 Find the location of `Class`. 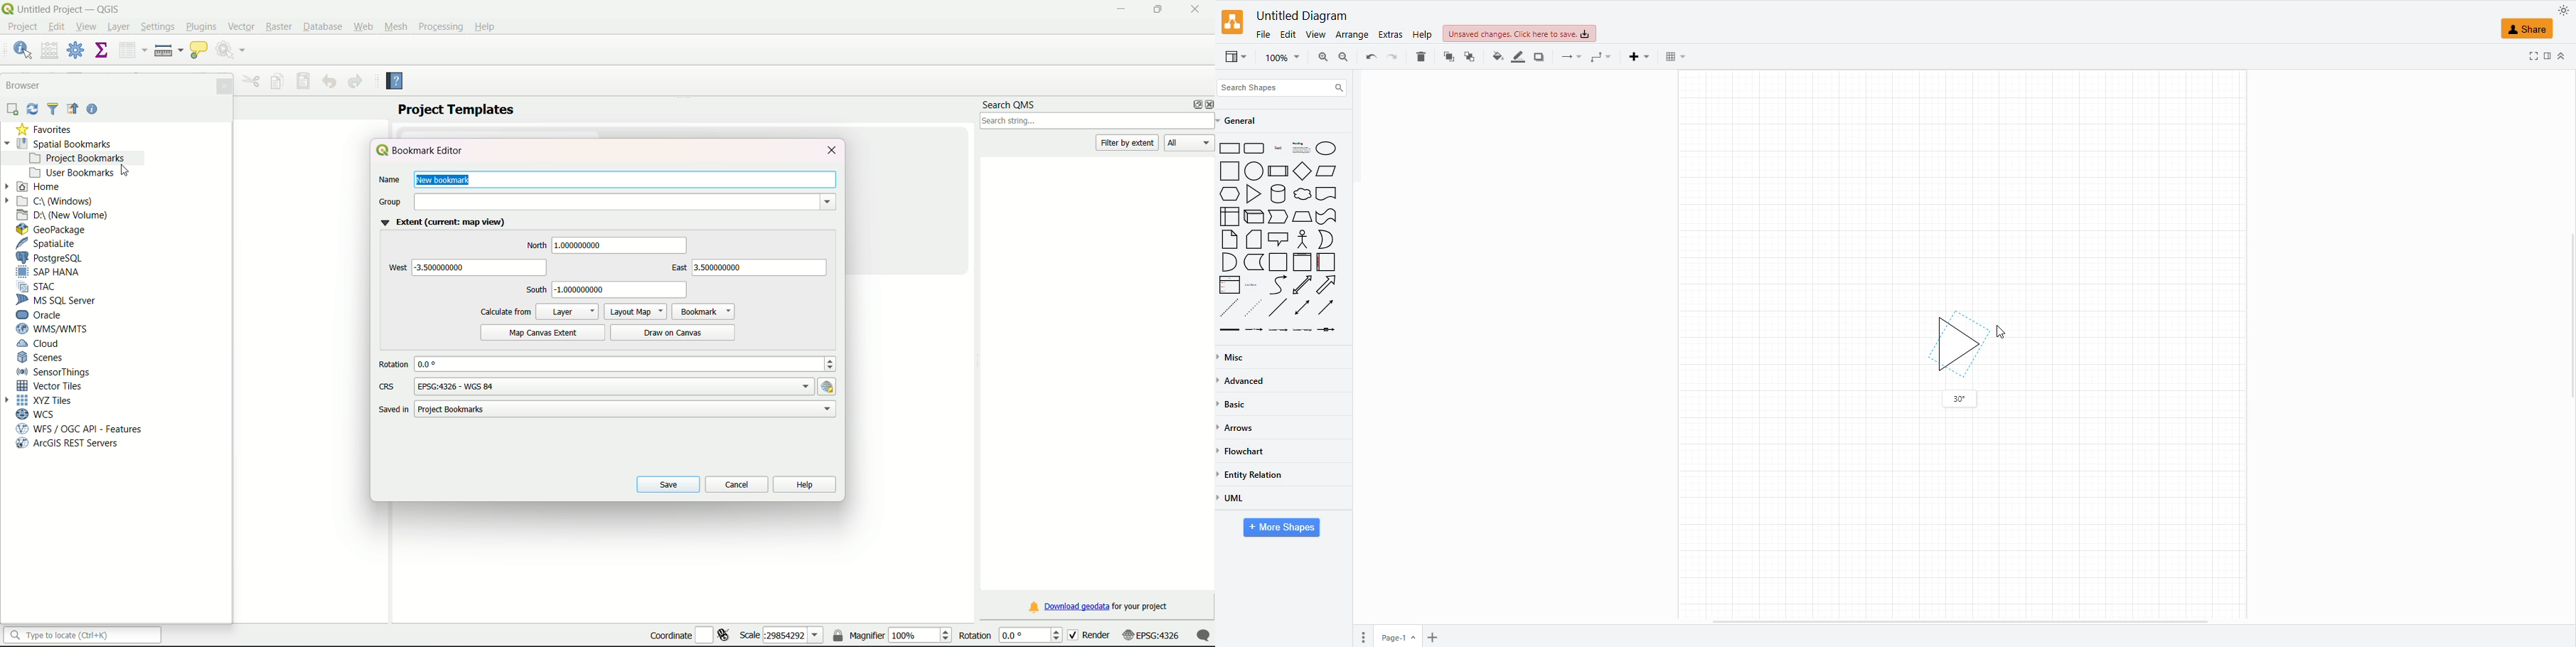

Class is located at coordinates (1230, 285).